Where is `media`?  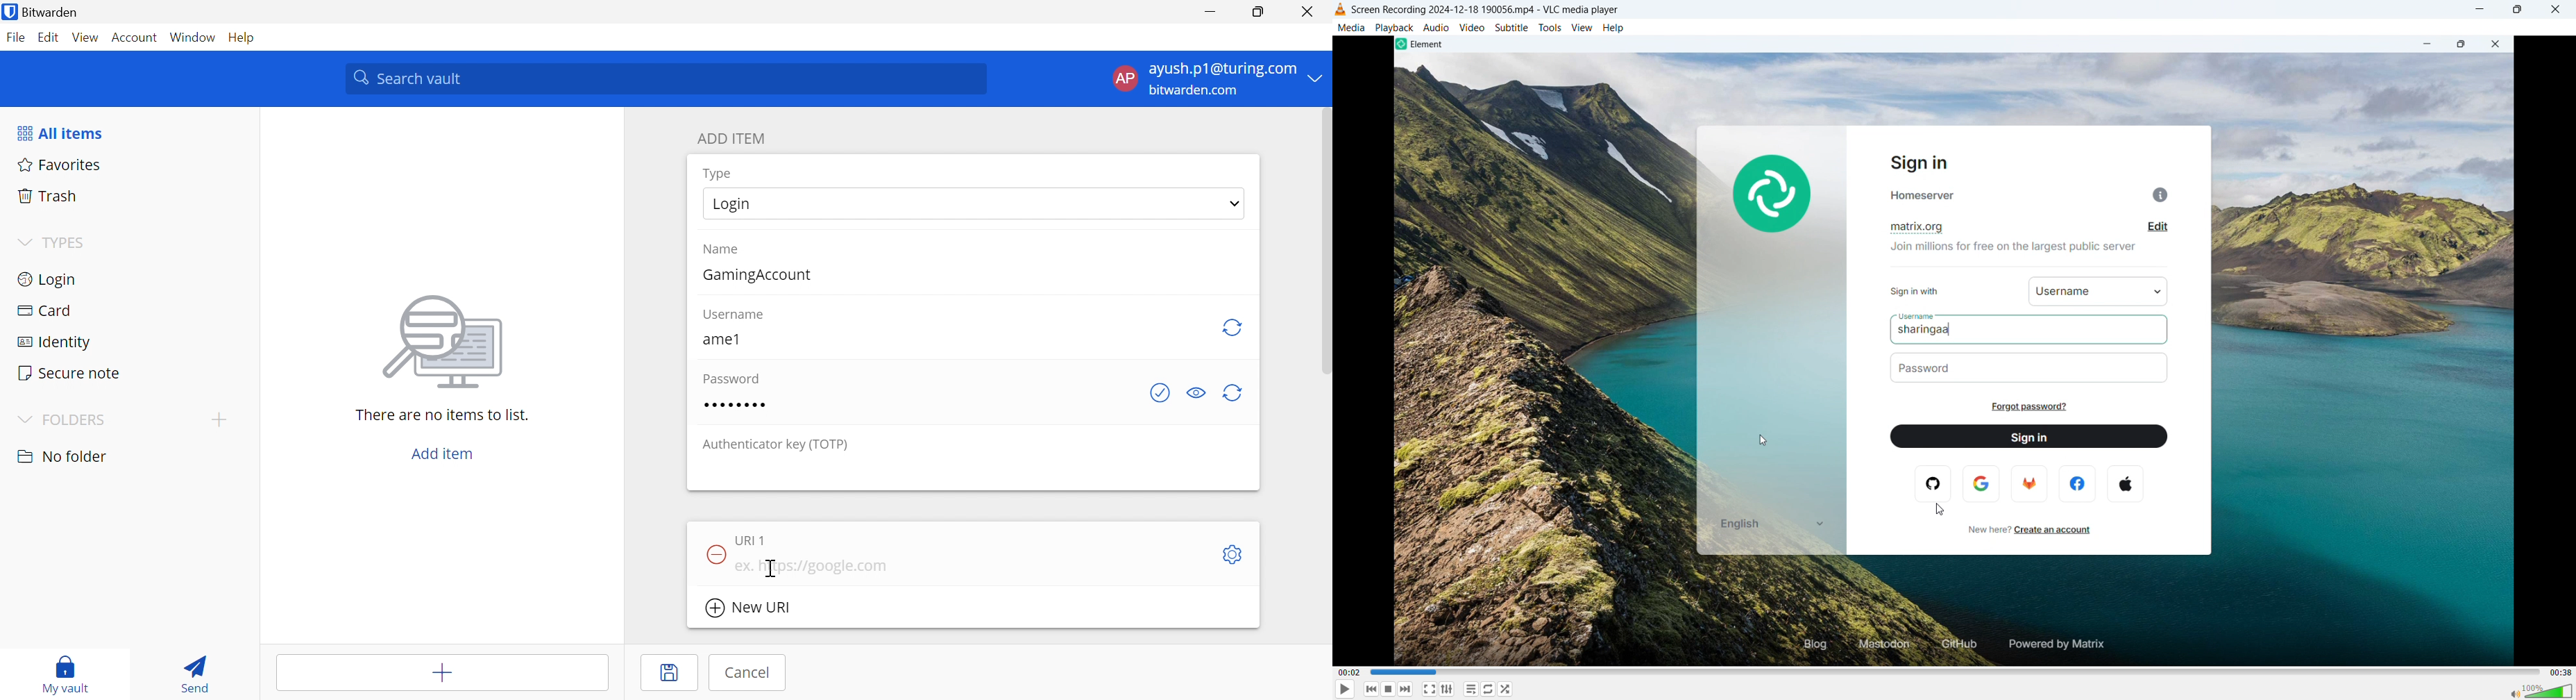 media is located at coordinates (1352, 27).